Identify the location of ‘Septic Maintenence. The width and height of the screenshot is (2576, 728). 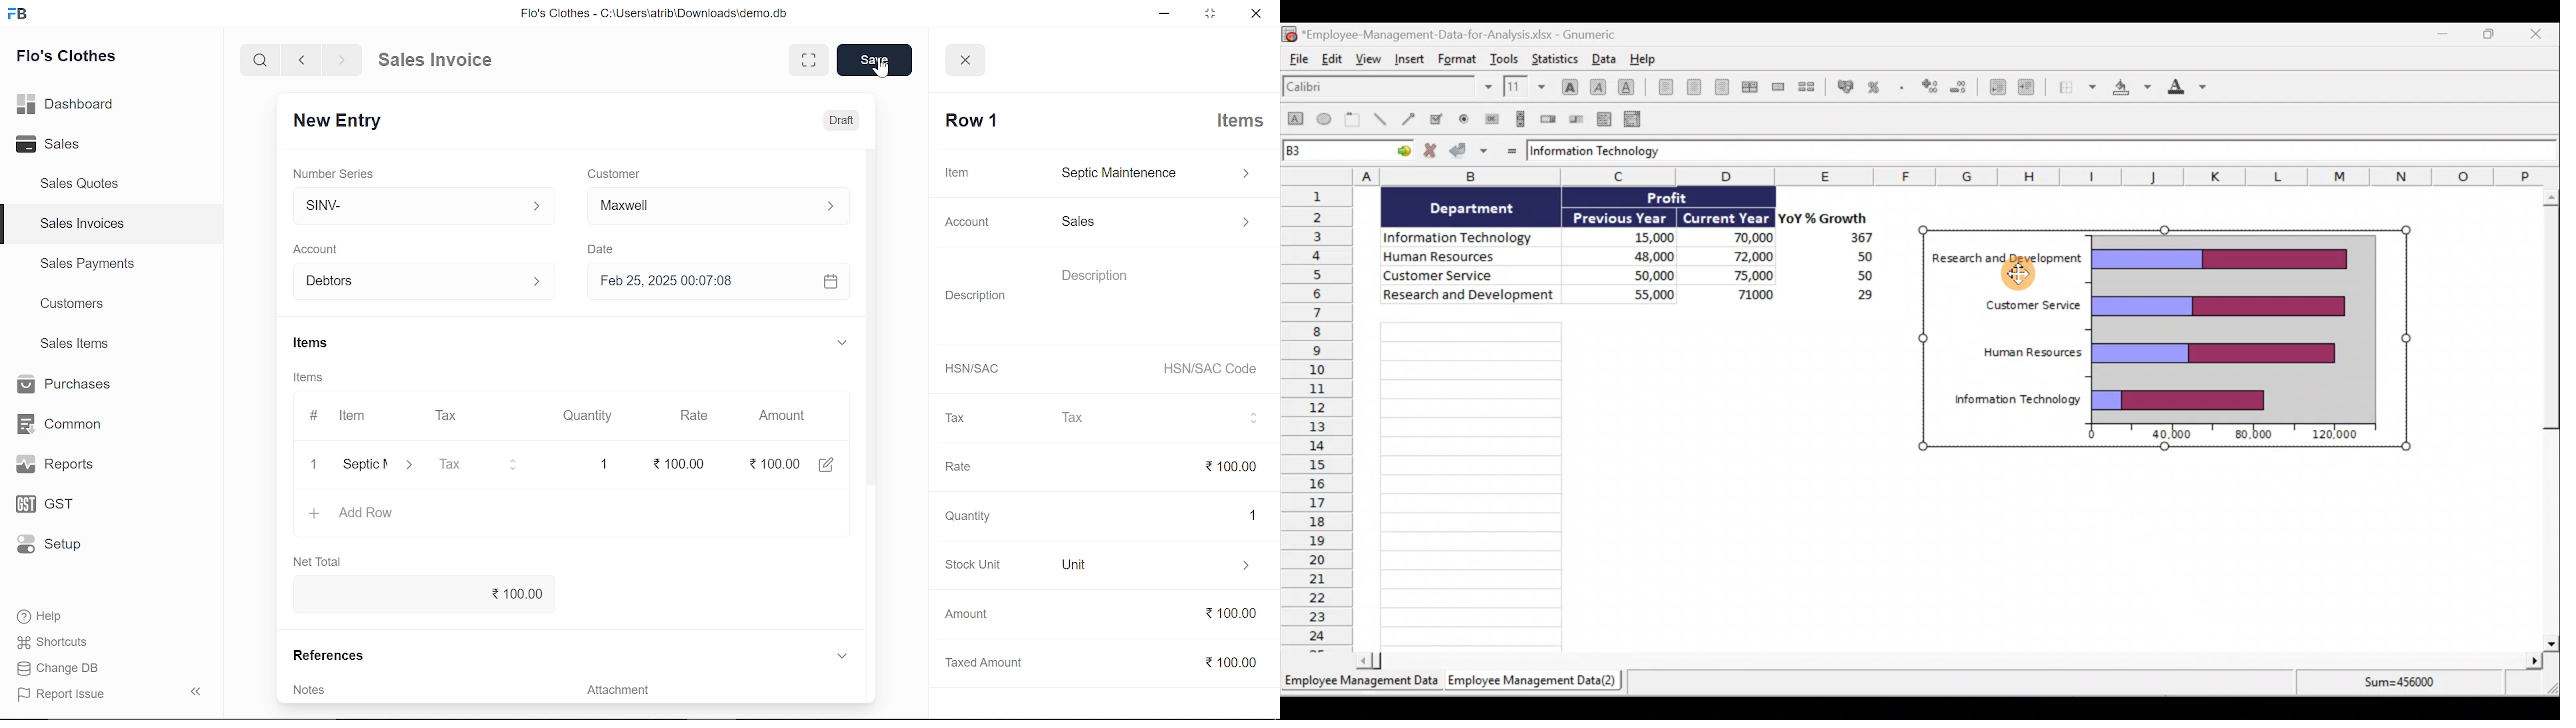
(362, 466).